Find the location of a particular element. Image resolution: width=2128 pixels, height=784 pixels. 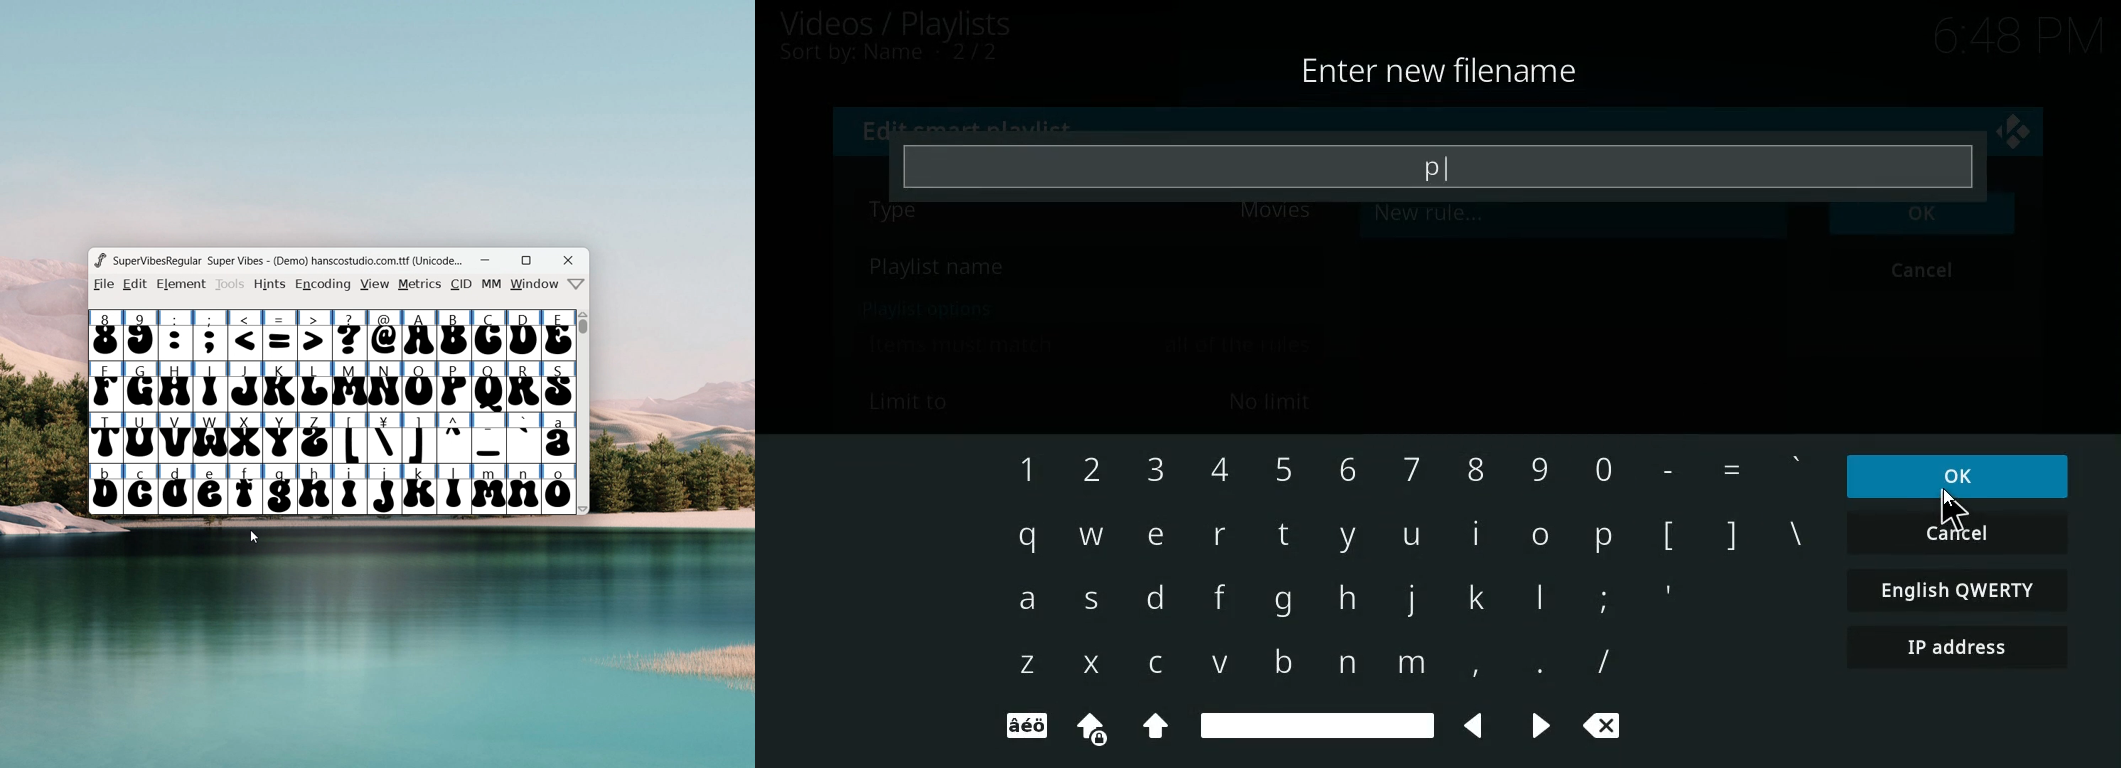

0 is located at coordinates (1600, 465).